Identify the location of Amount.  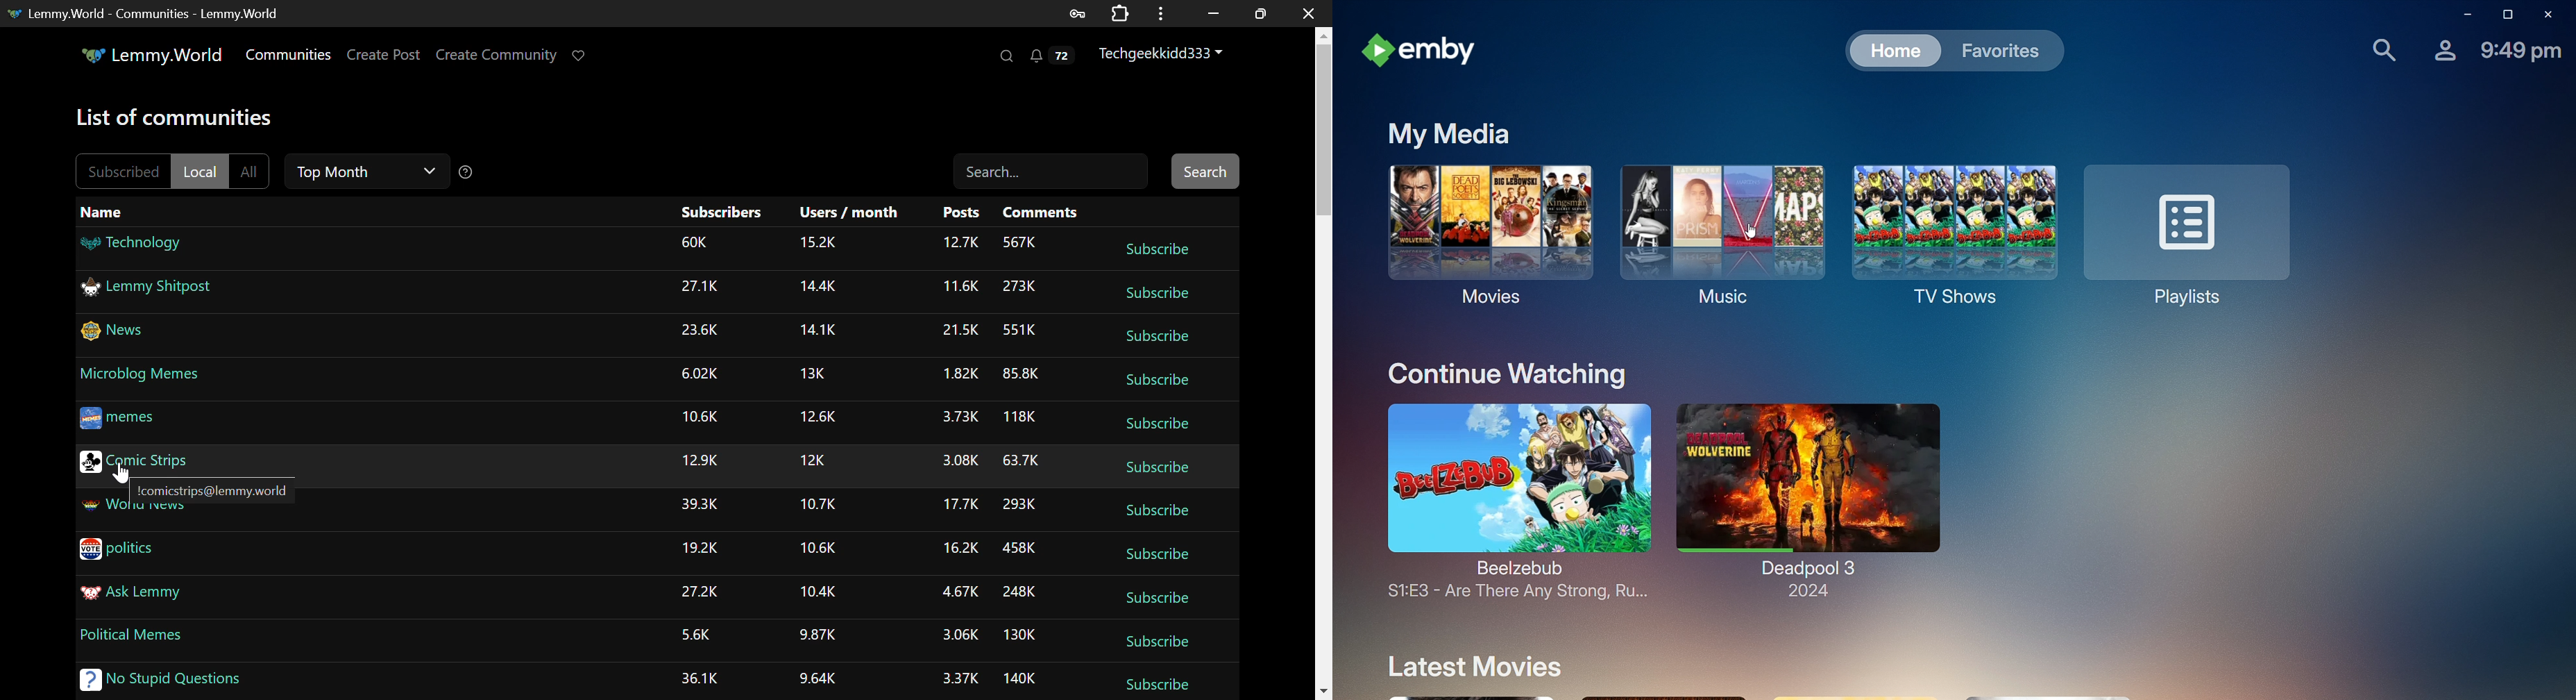
(1023, 459).